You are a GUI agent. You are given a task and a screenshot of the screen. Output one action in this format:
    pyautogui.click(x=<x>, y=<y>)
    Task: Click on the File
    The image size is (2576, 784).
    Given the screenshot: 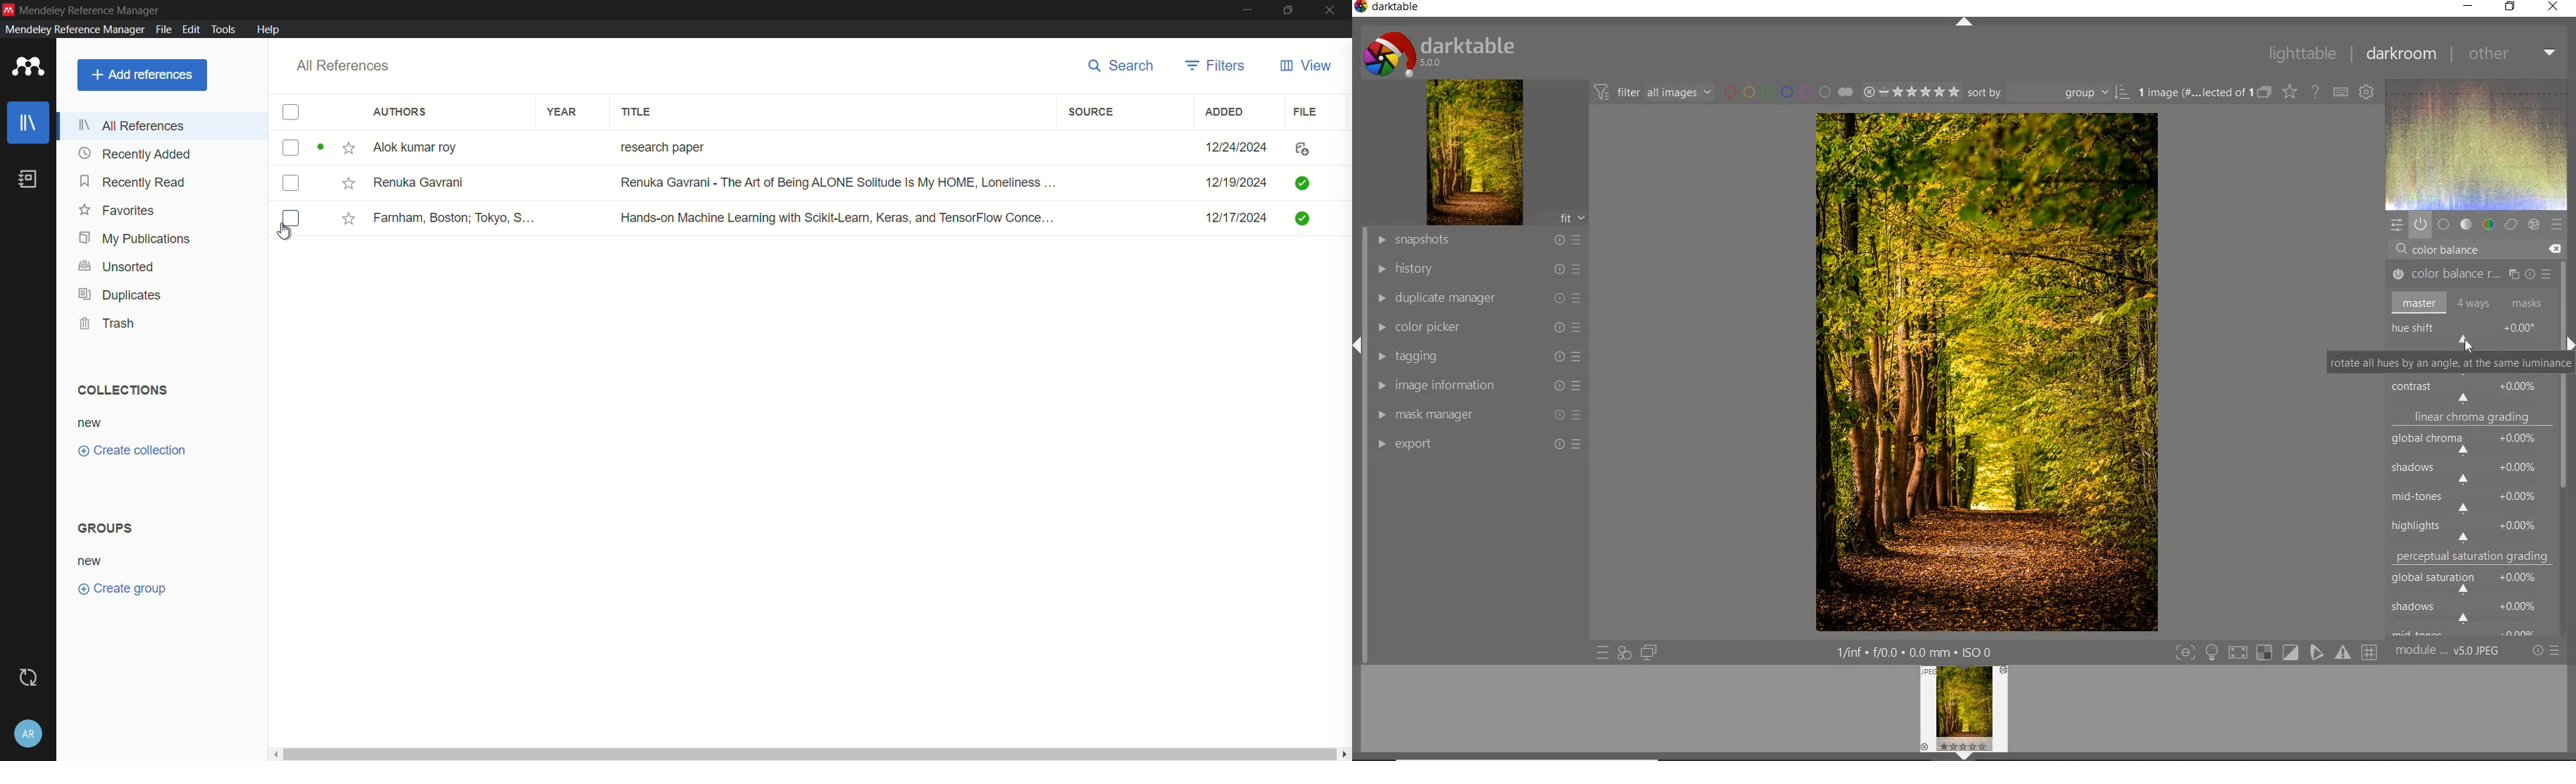 What is the action you would take?
    pyautogui.click(x=1307, y=147)
    